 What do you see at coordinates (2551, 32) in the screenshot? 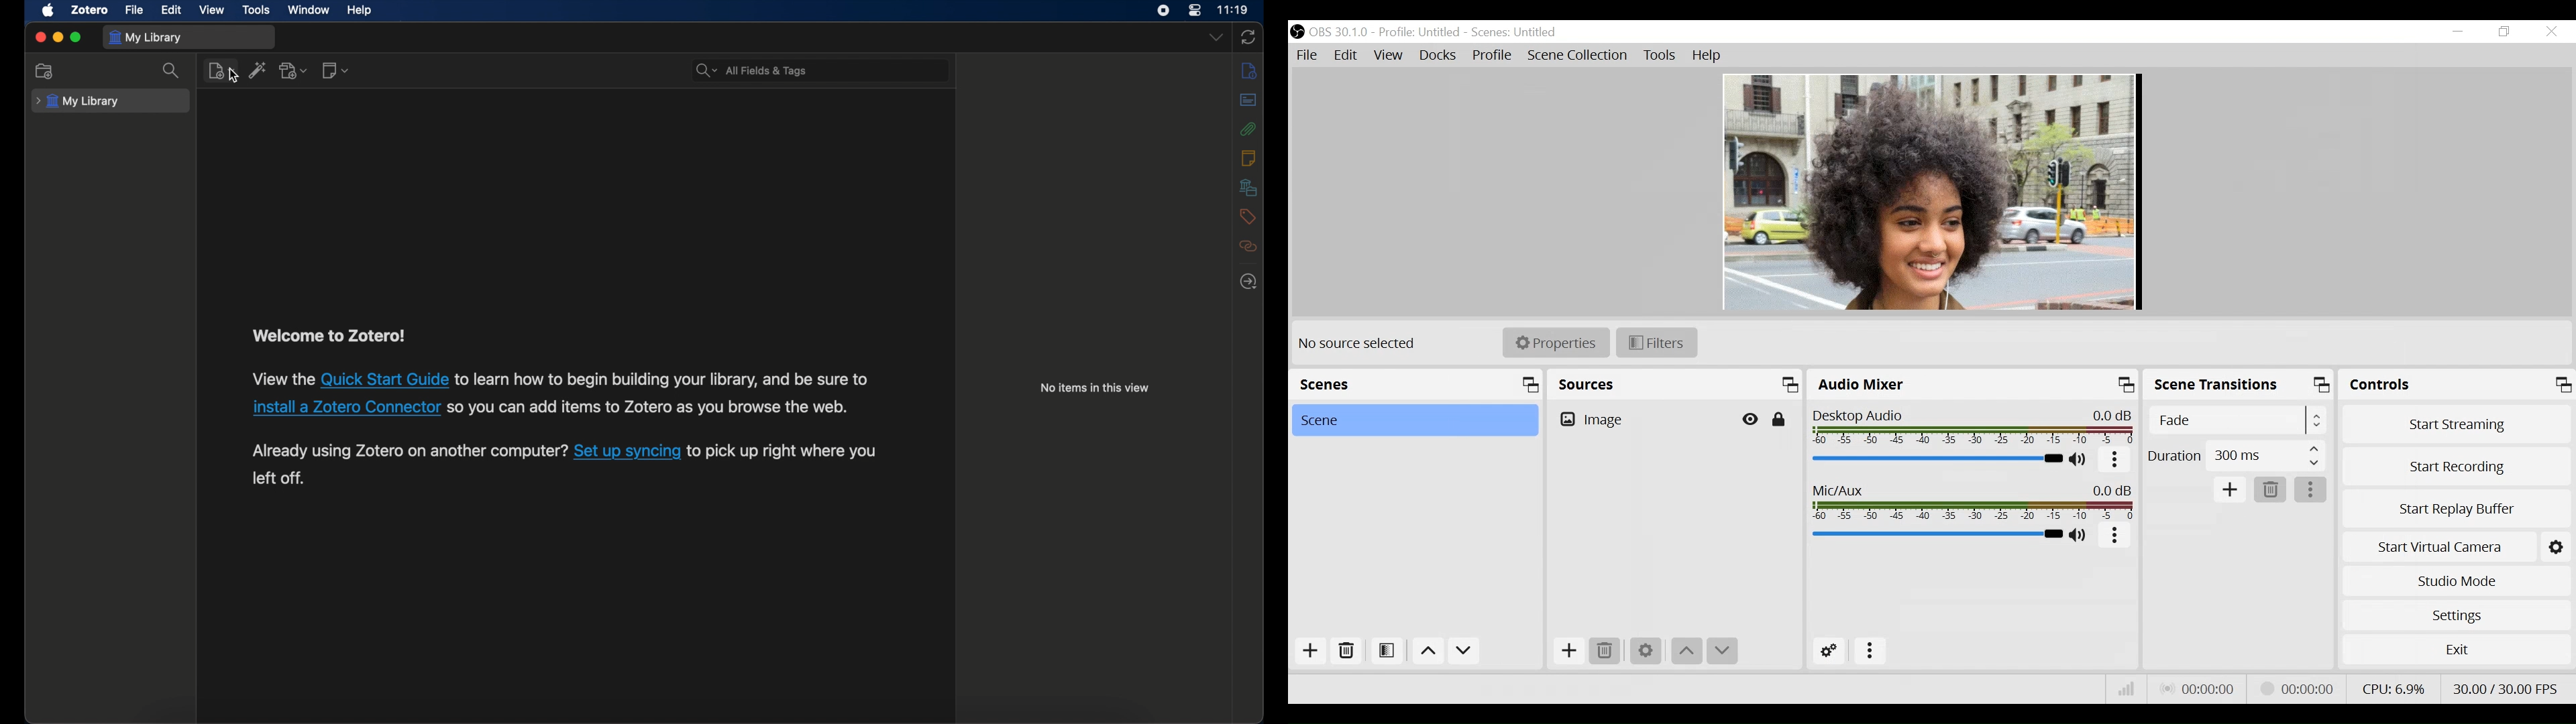
I see `Close` at bounding box center [2551, 32].